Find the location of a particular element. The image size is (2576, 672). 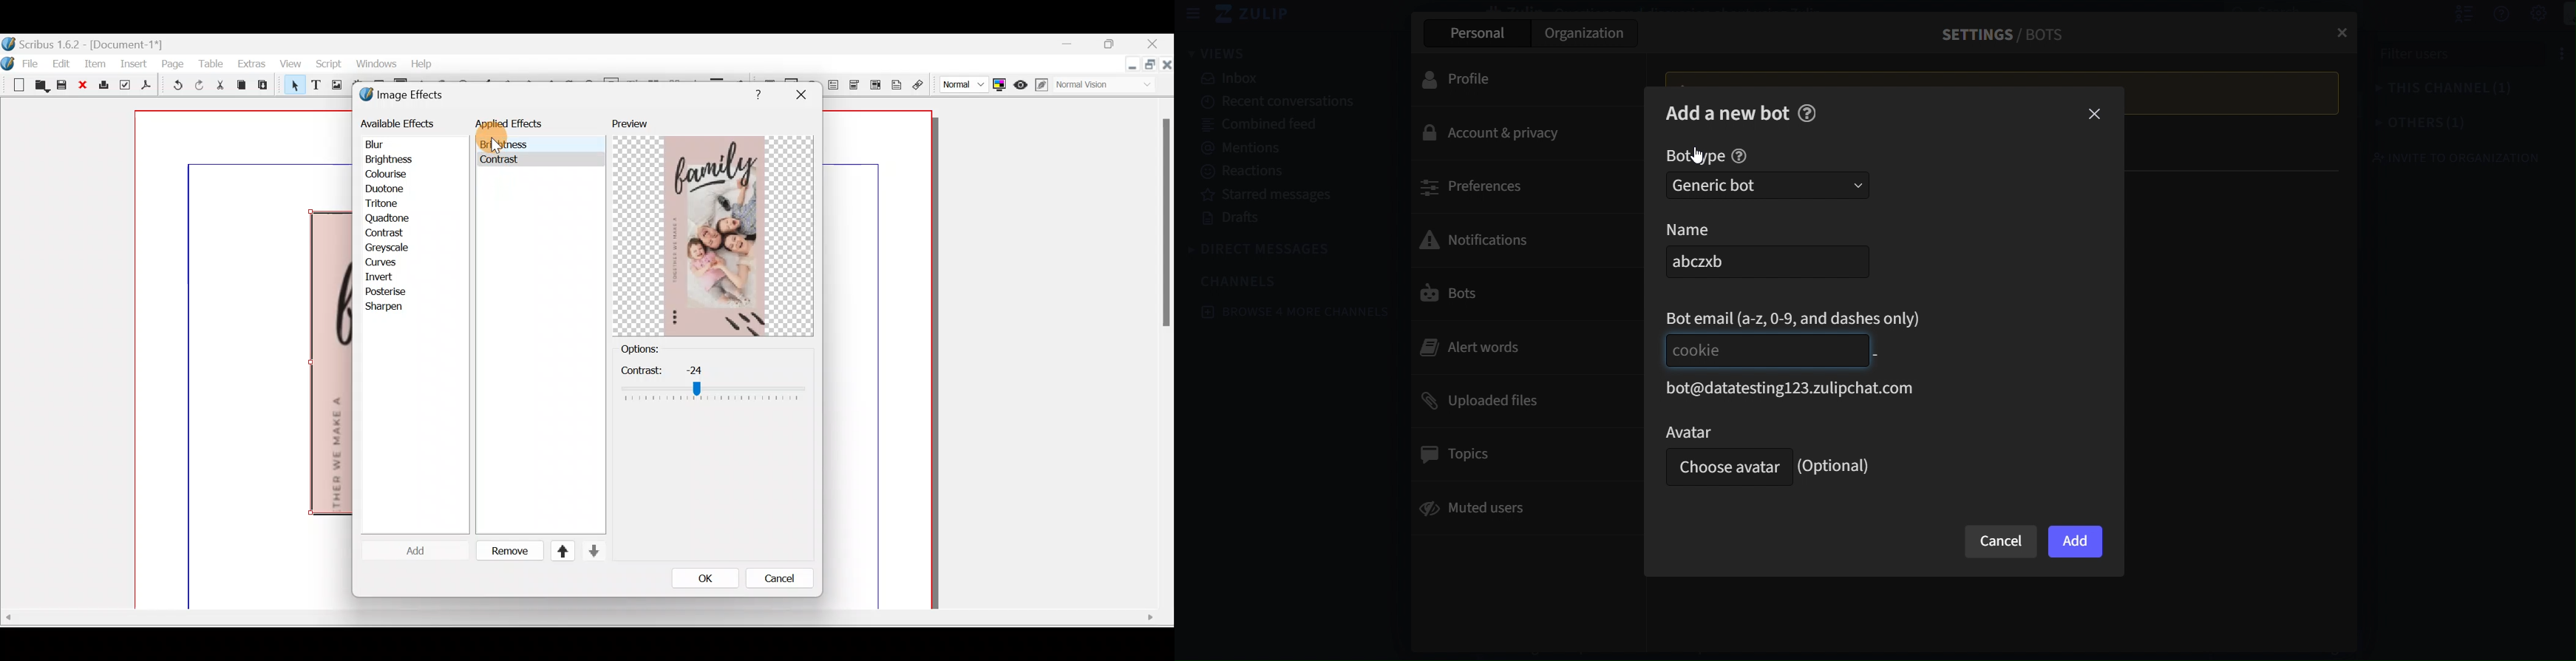

brightness is located at coordinates (502, 144).